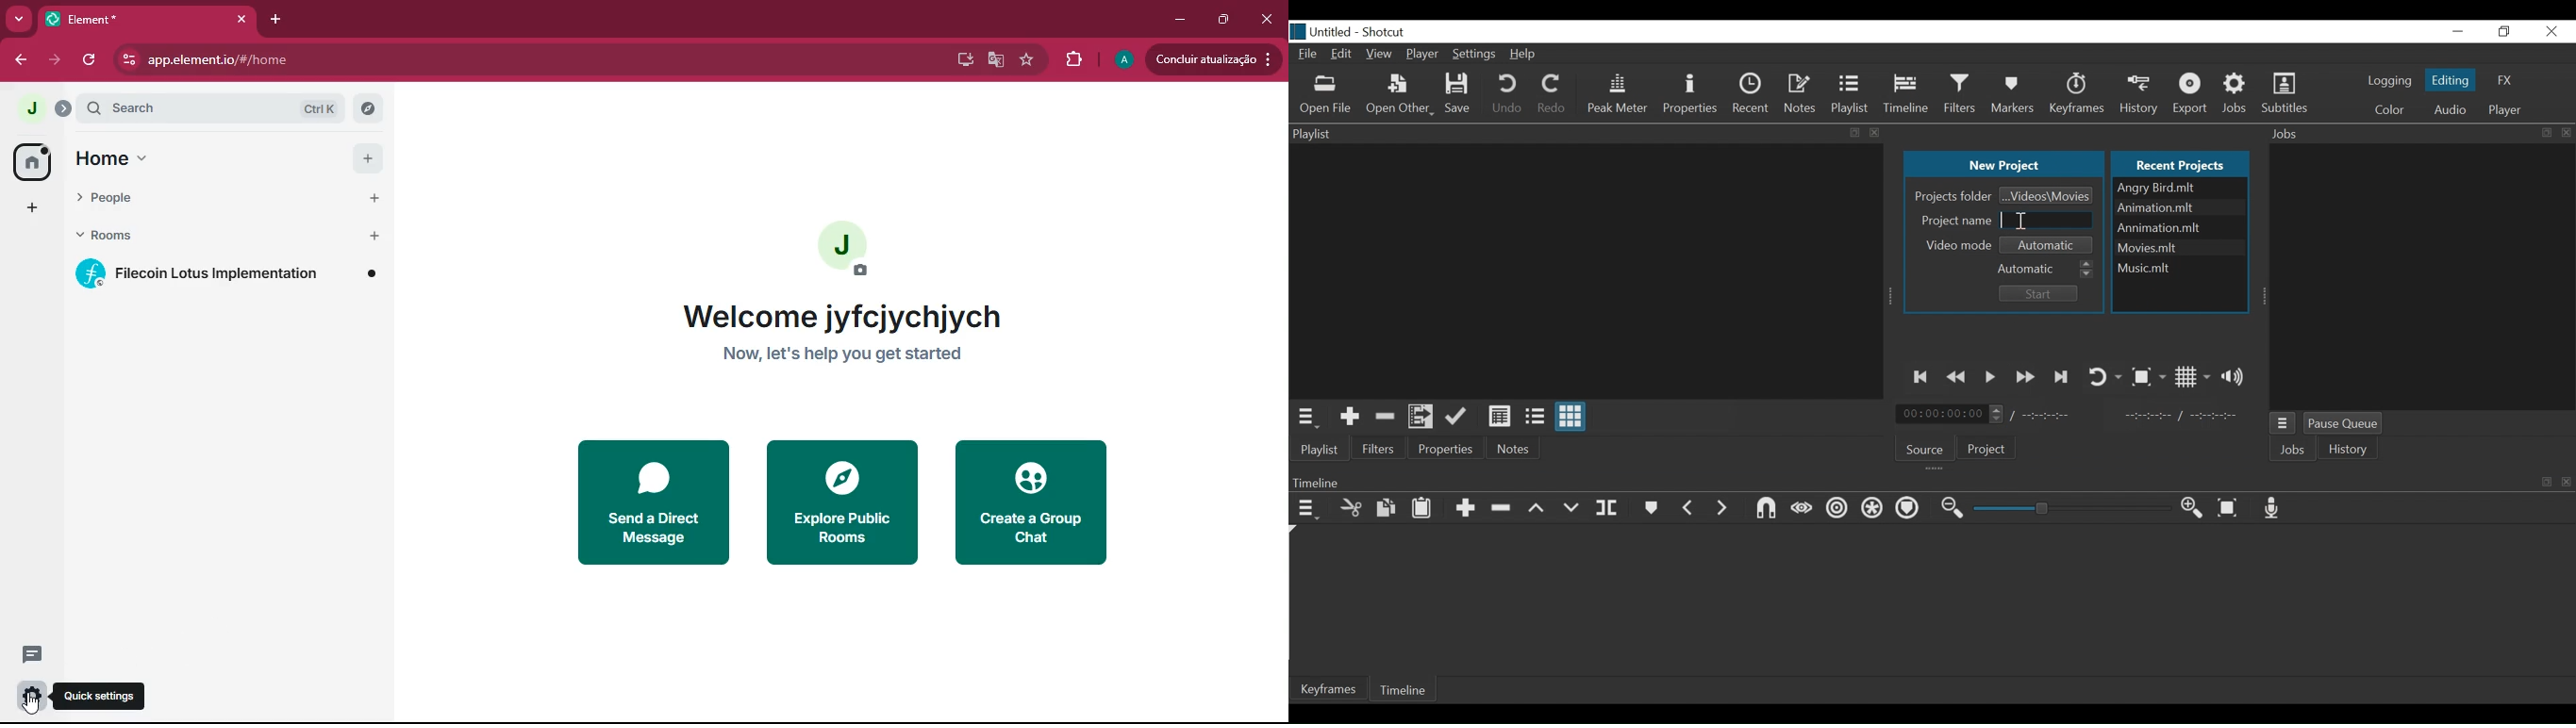 This screenshot has width=2576, height=728. Describe the element at coordinates (32, 696) in the screenshot. I see `quick settings` at that location.